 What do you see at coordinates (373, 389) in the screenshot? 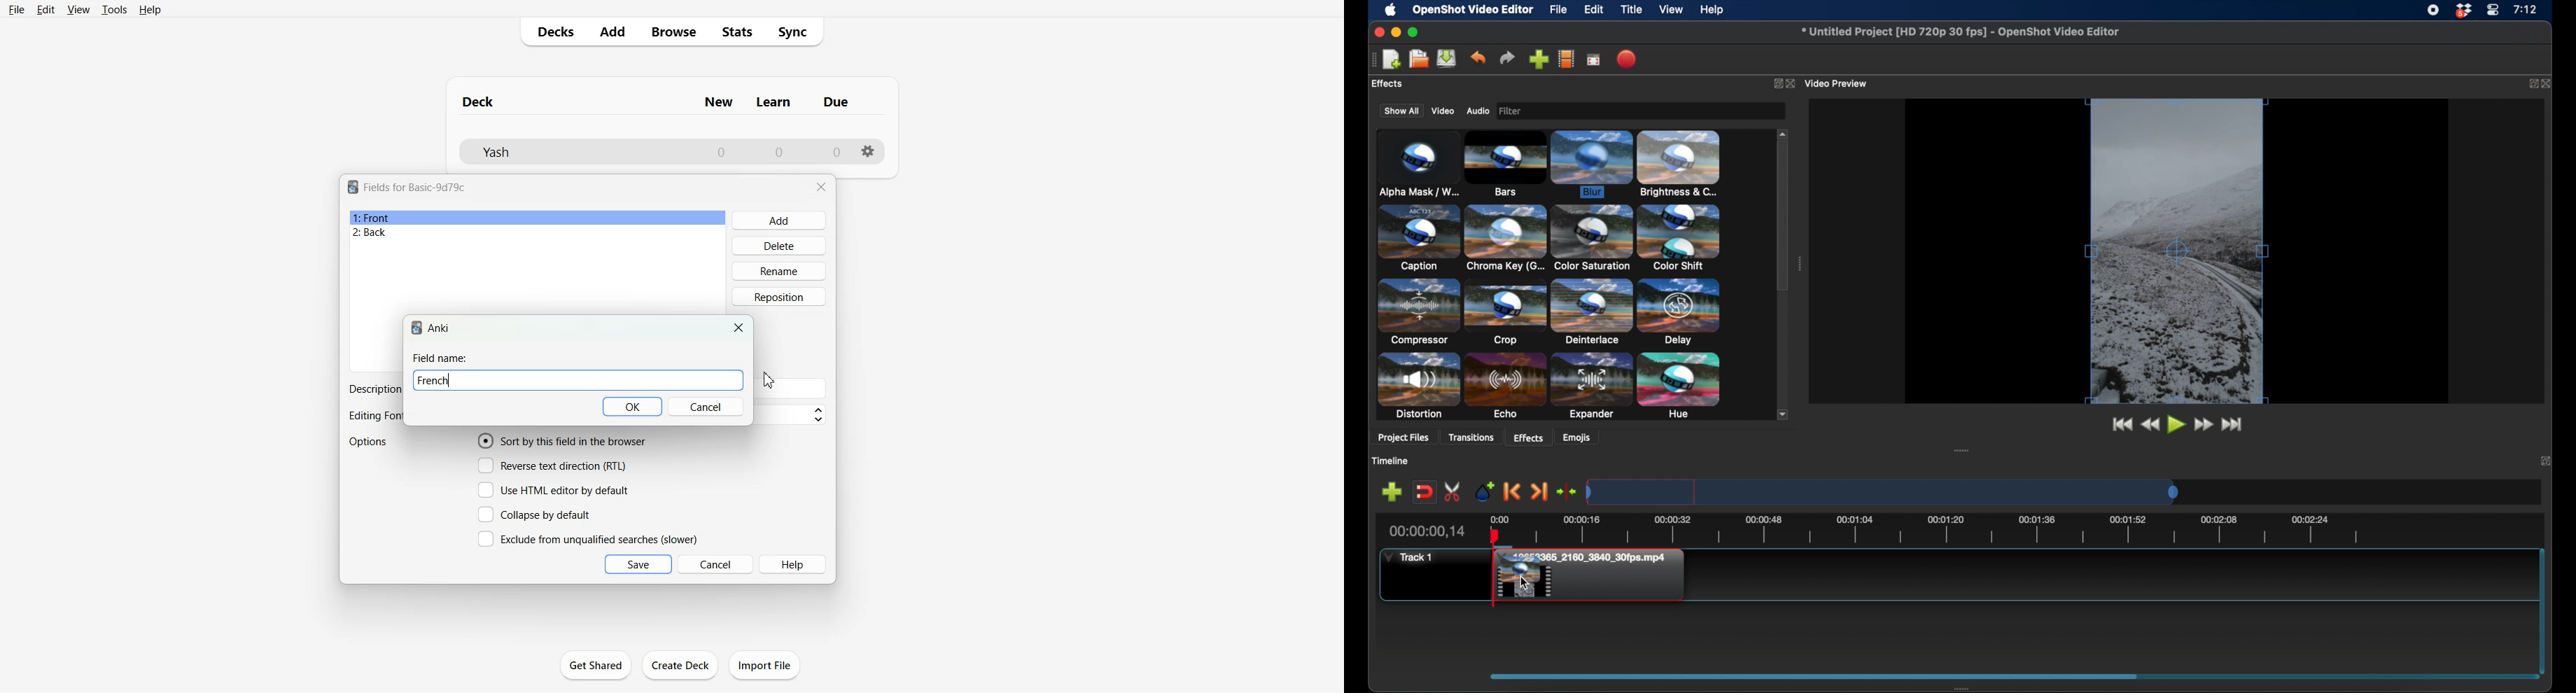
I see `Text` at bounding box center [373, 389].